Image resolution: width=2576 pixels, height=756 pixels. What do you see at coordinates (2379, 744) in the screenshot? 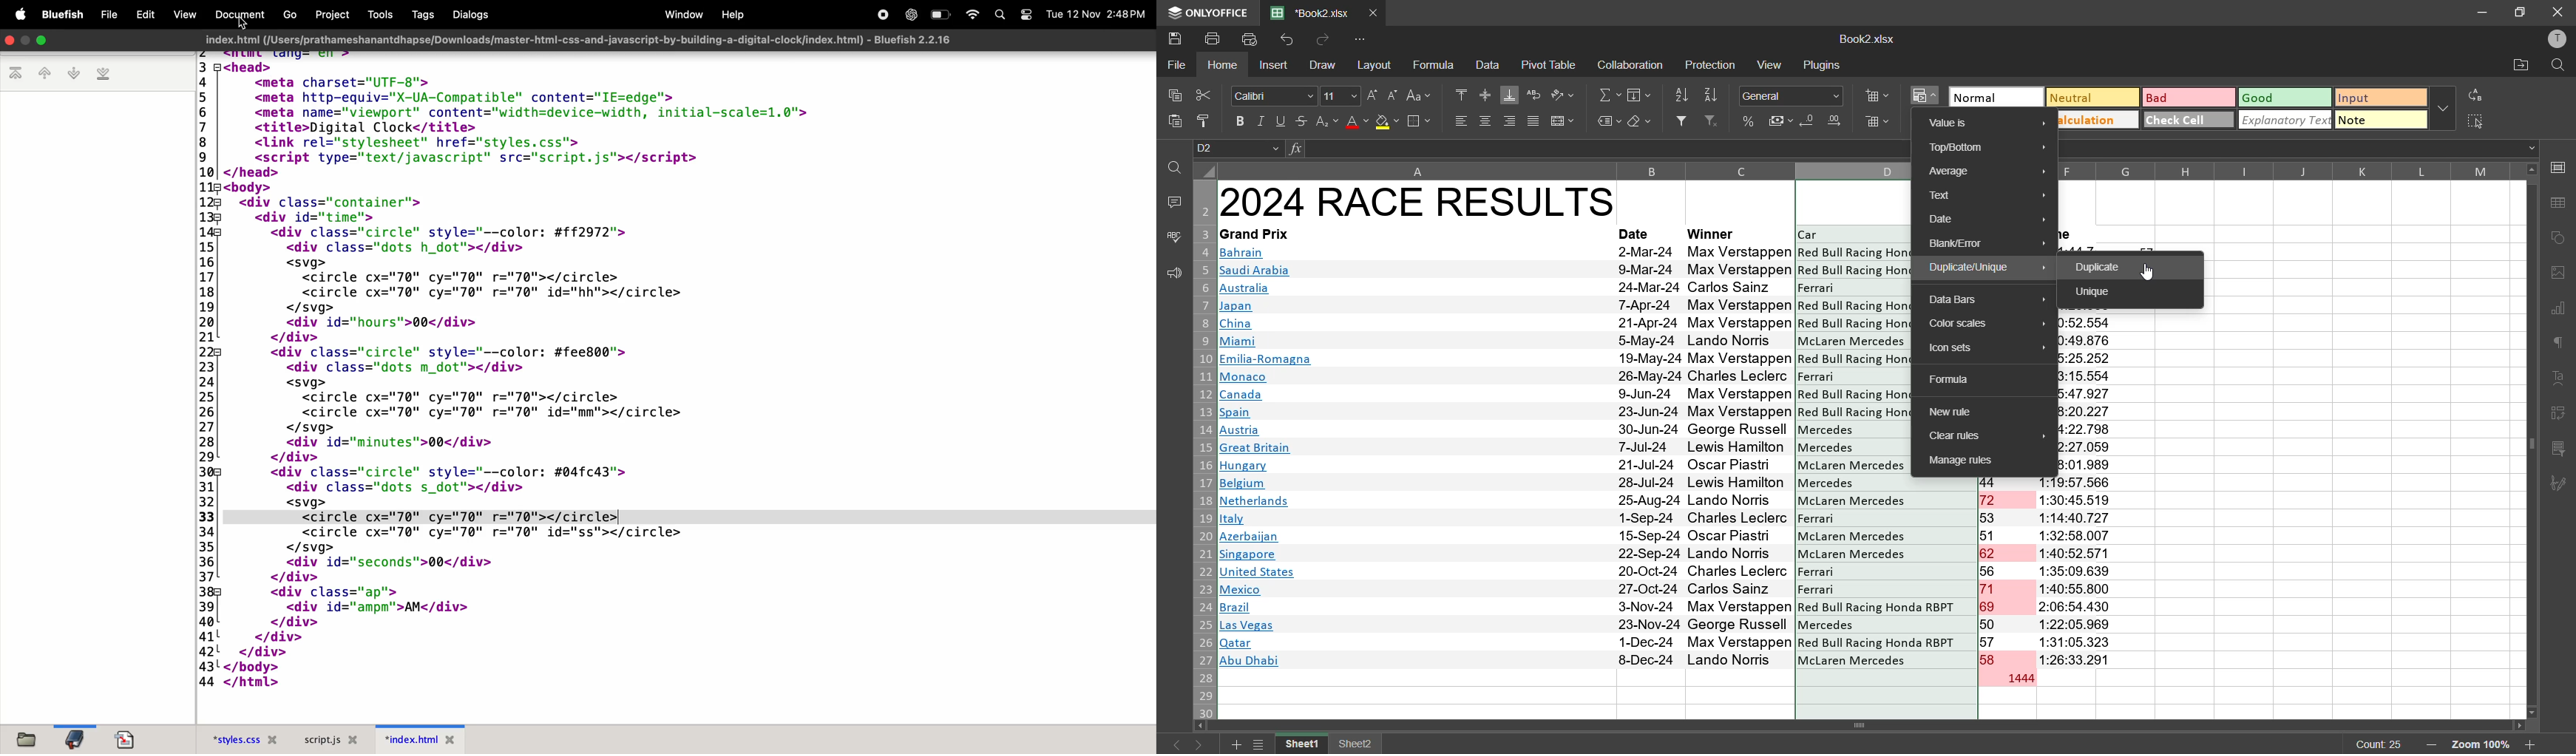
I see `count 25` at bounding box center [2379, 744].